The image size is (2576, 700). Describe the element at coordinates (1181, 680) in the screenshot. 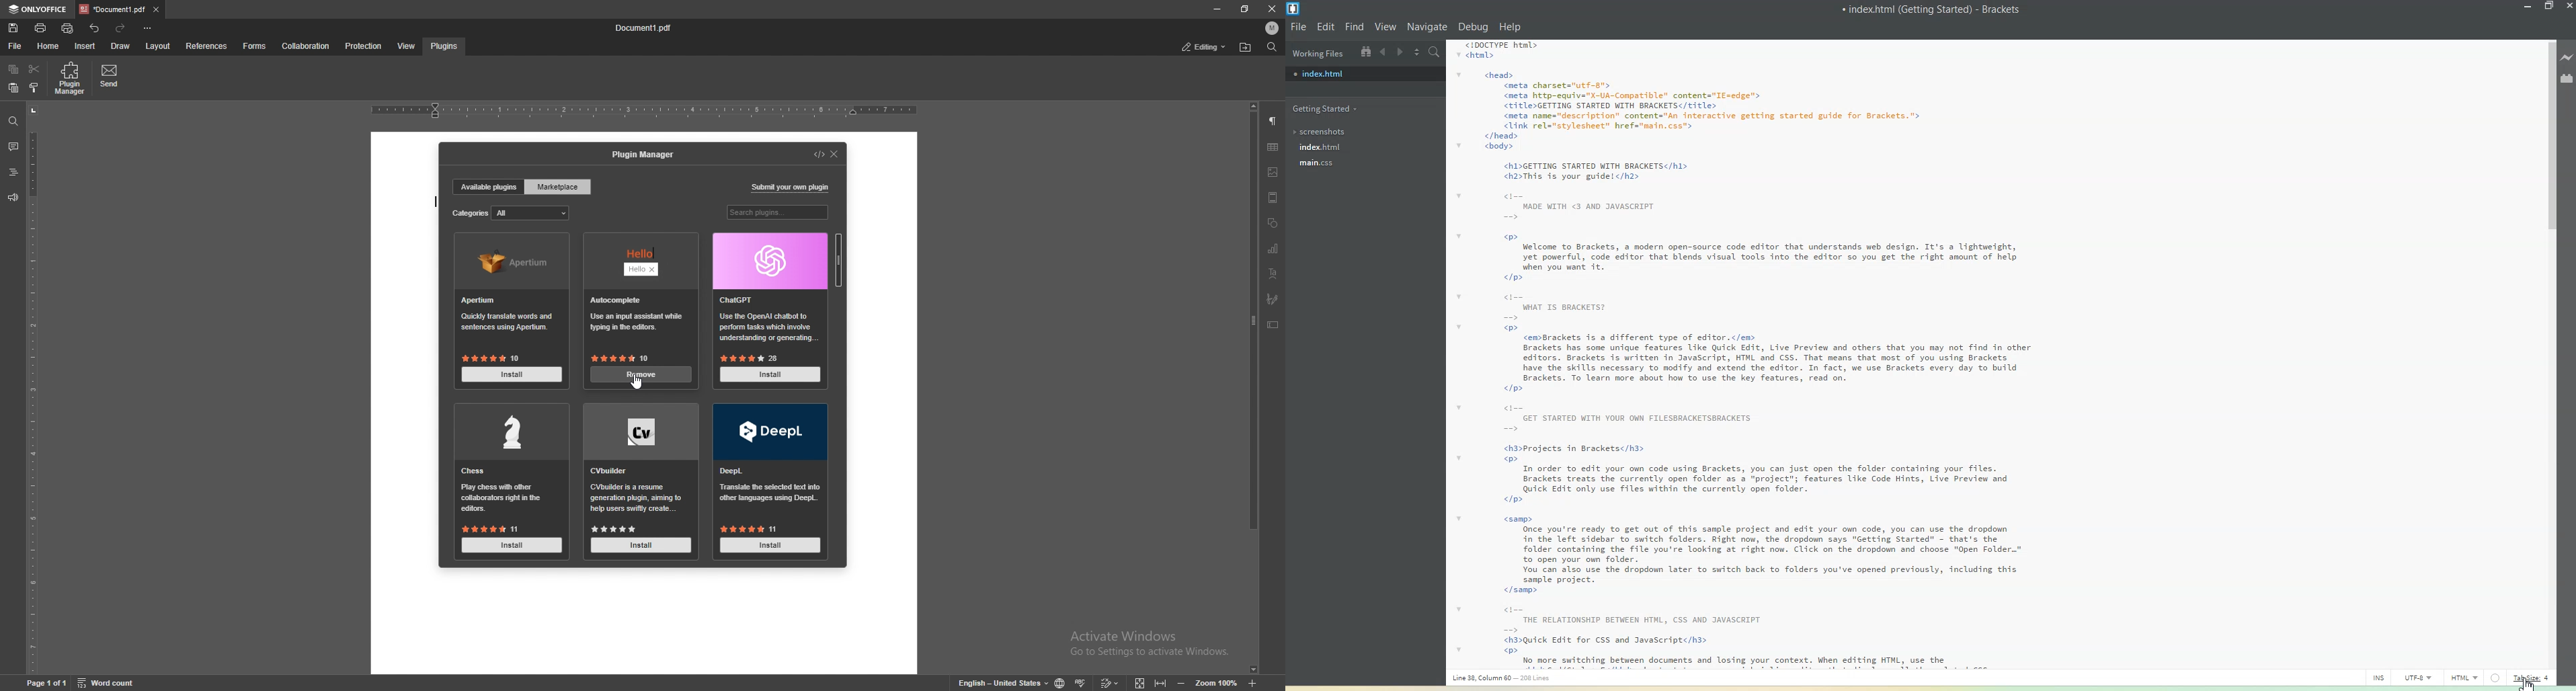

I see `zoom out` at that location.